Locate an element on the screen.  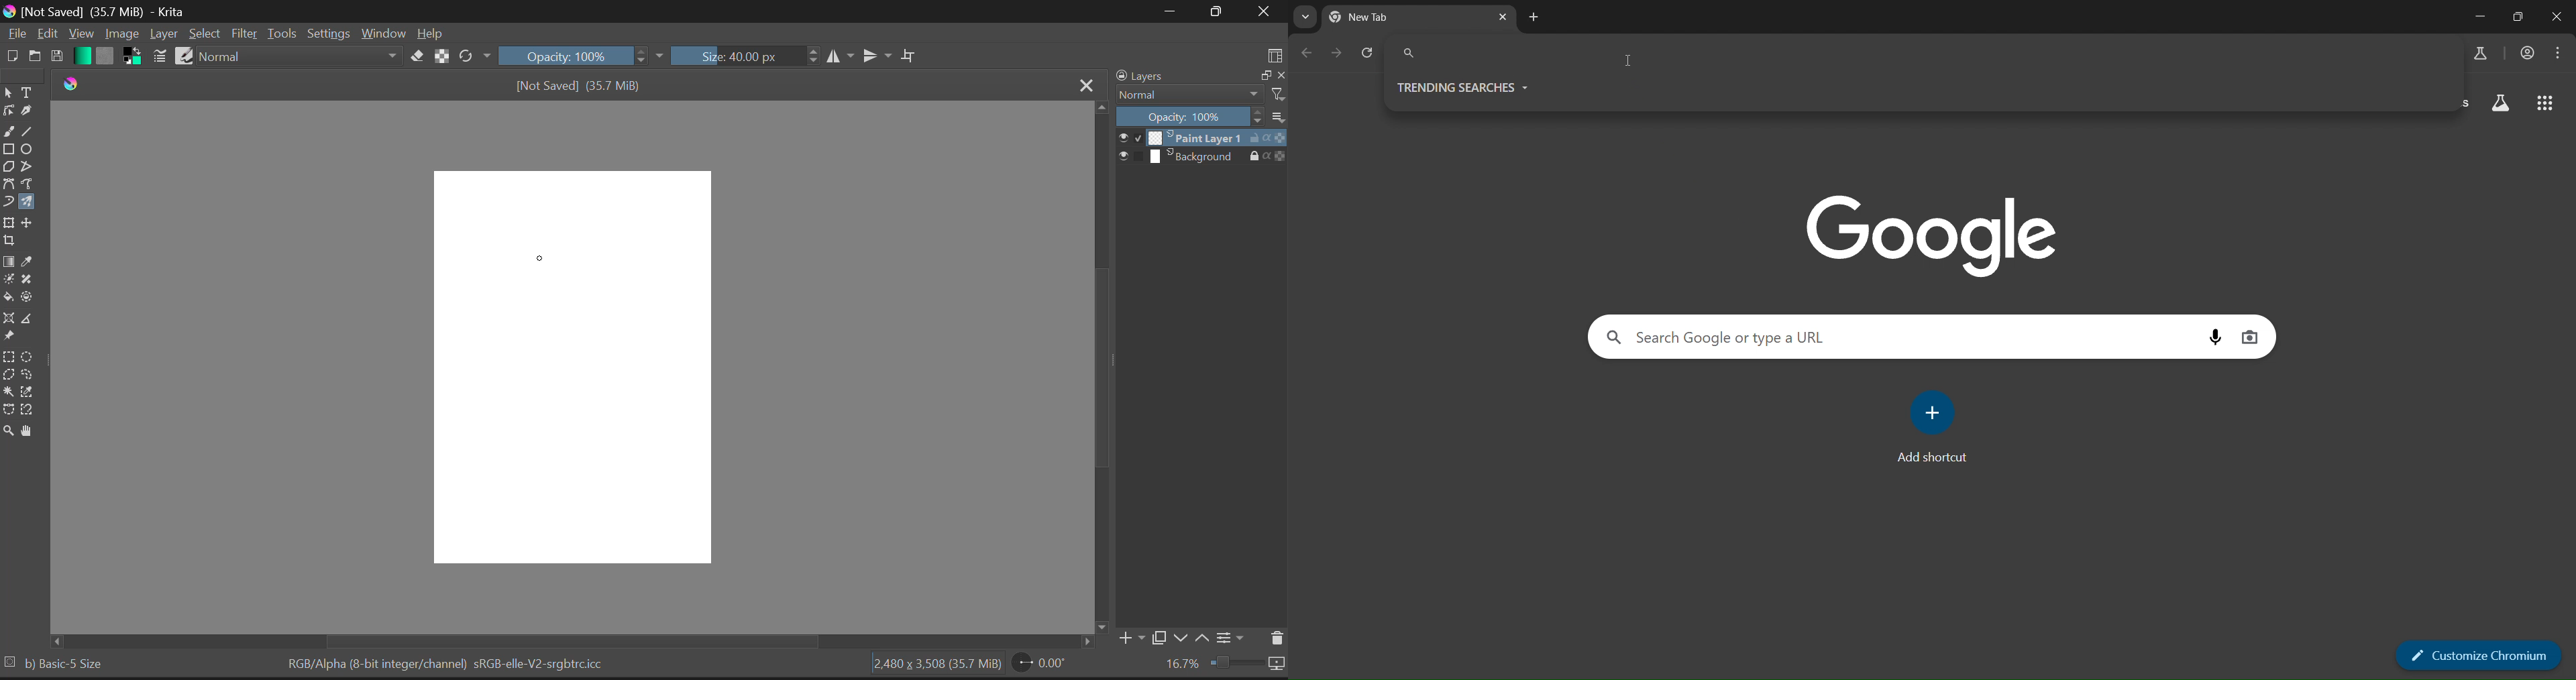
Line is located at coordinates (30, 129).